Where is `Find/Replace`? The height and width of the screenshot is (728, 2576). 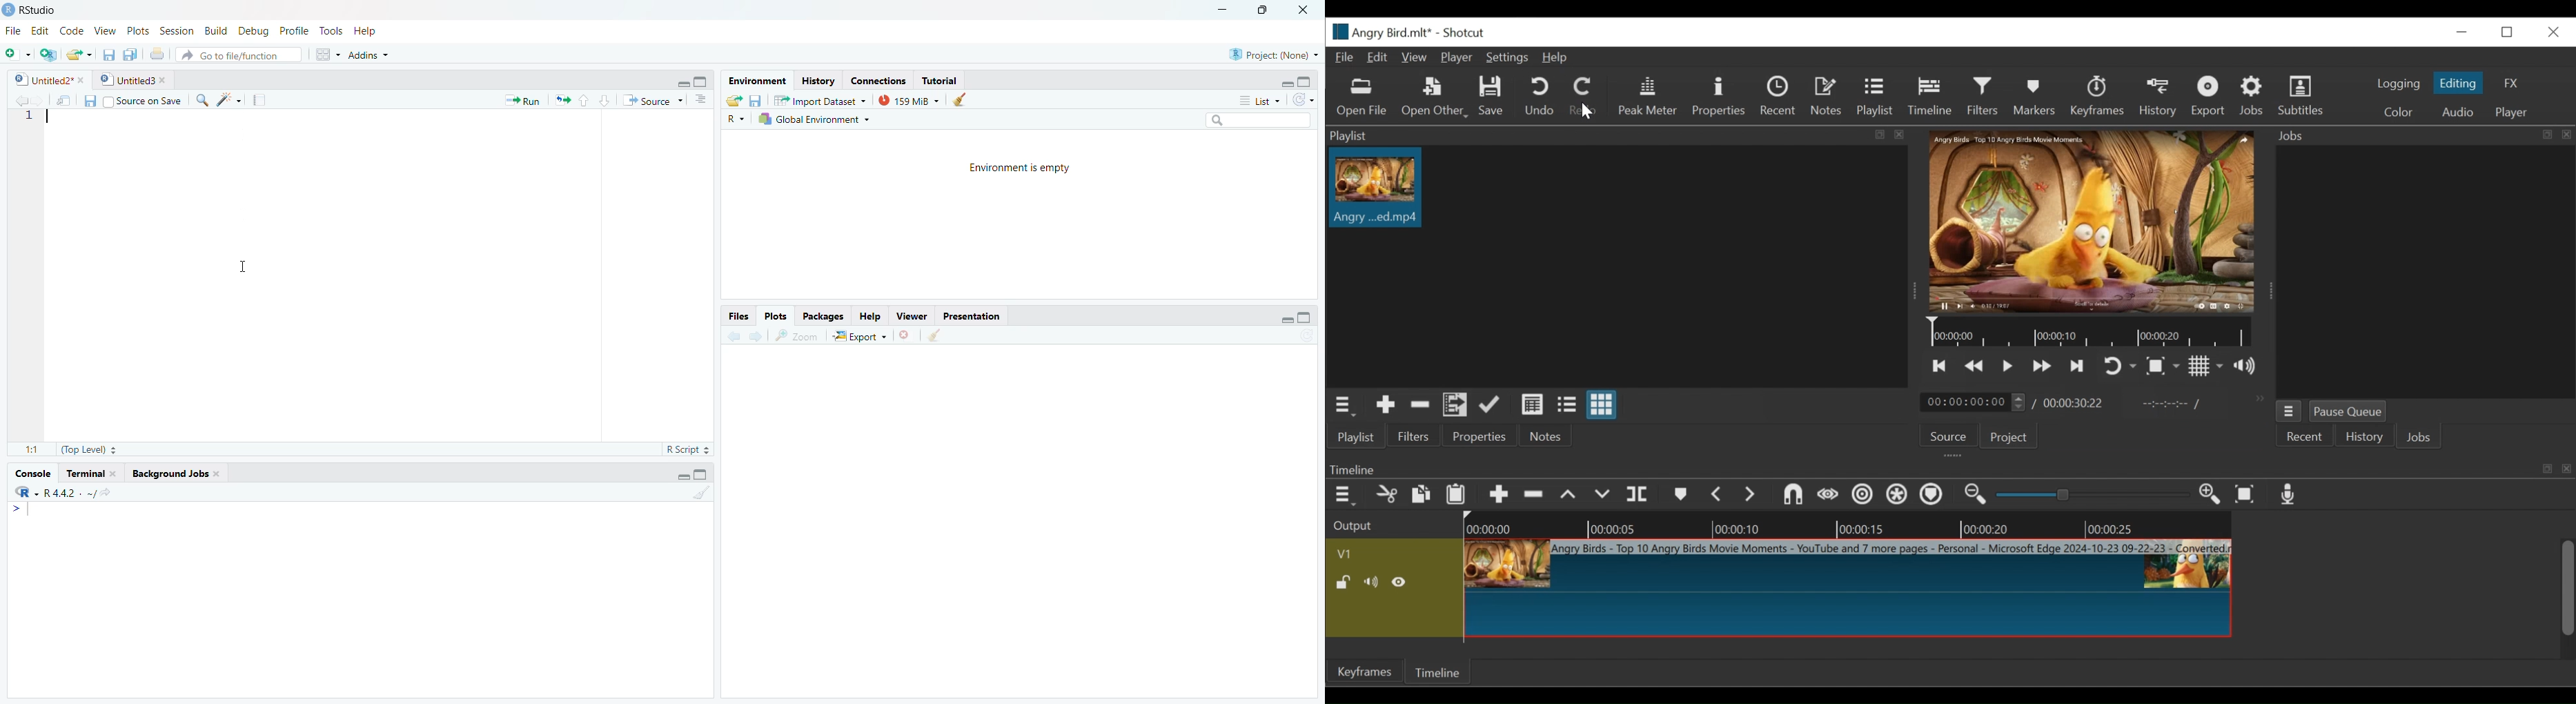
Find/Replace is located at coordinates (201, 99).